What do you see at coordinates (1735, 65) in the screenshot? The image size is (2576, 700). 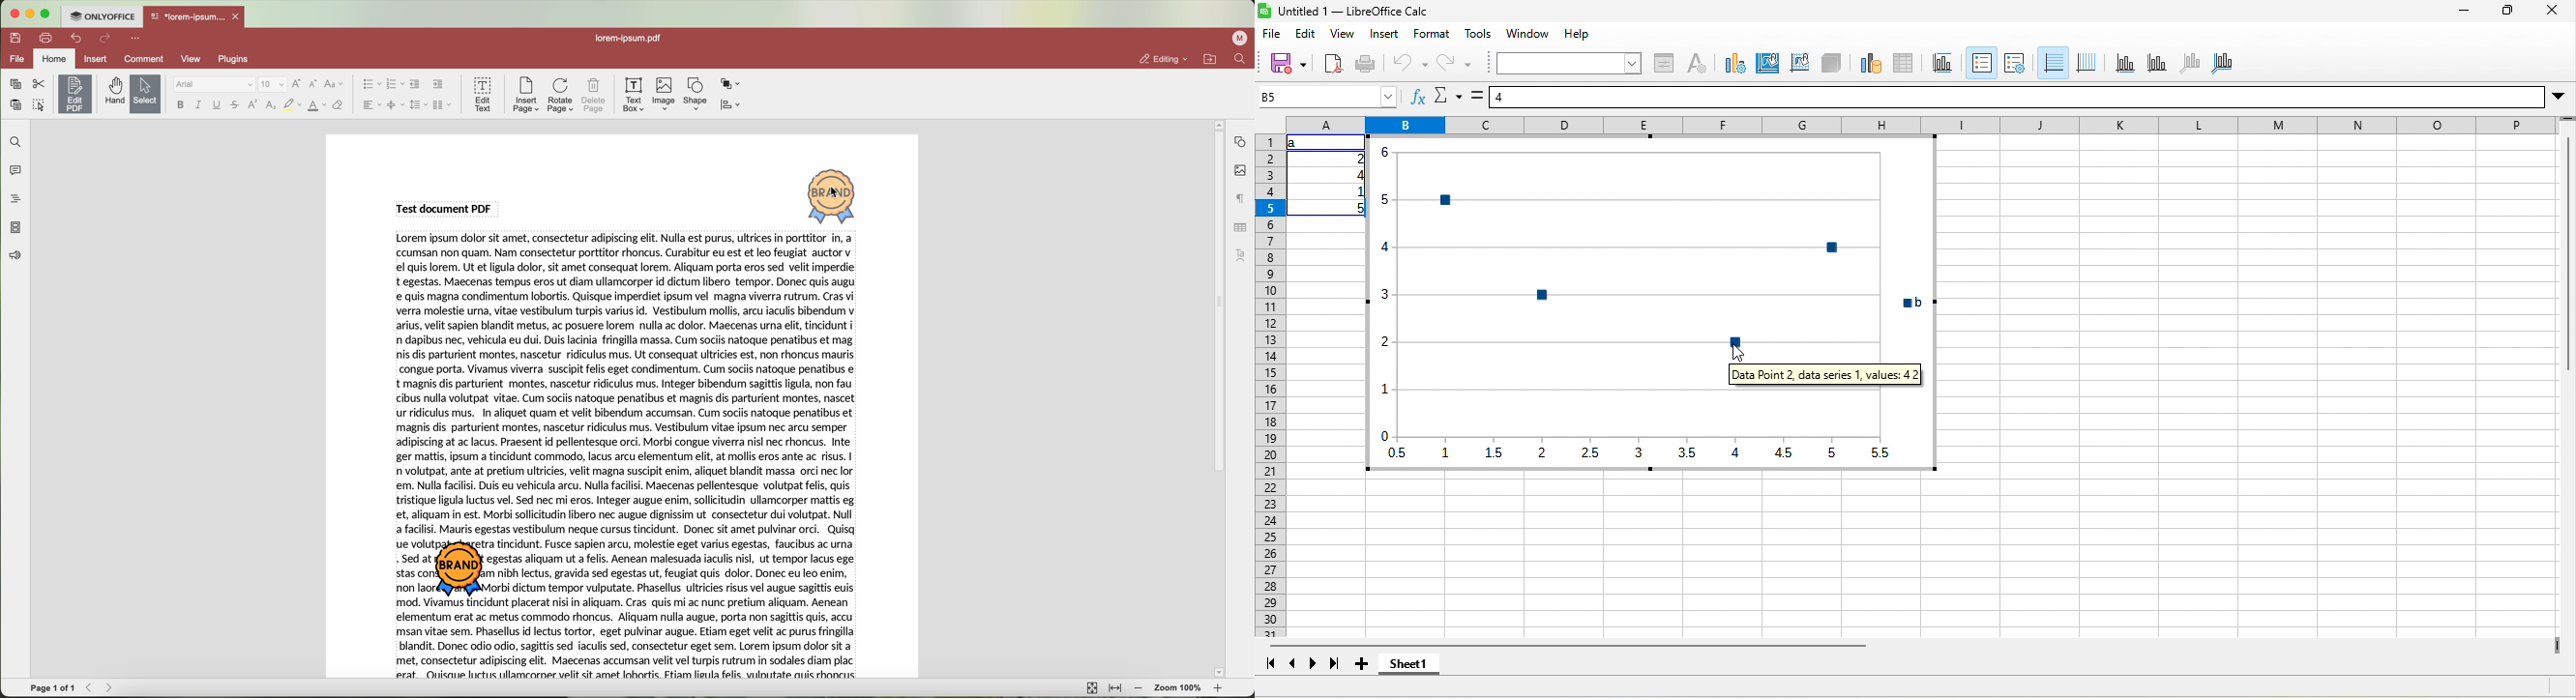 I see `chart type` at bounding box center [1735, 65].